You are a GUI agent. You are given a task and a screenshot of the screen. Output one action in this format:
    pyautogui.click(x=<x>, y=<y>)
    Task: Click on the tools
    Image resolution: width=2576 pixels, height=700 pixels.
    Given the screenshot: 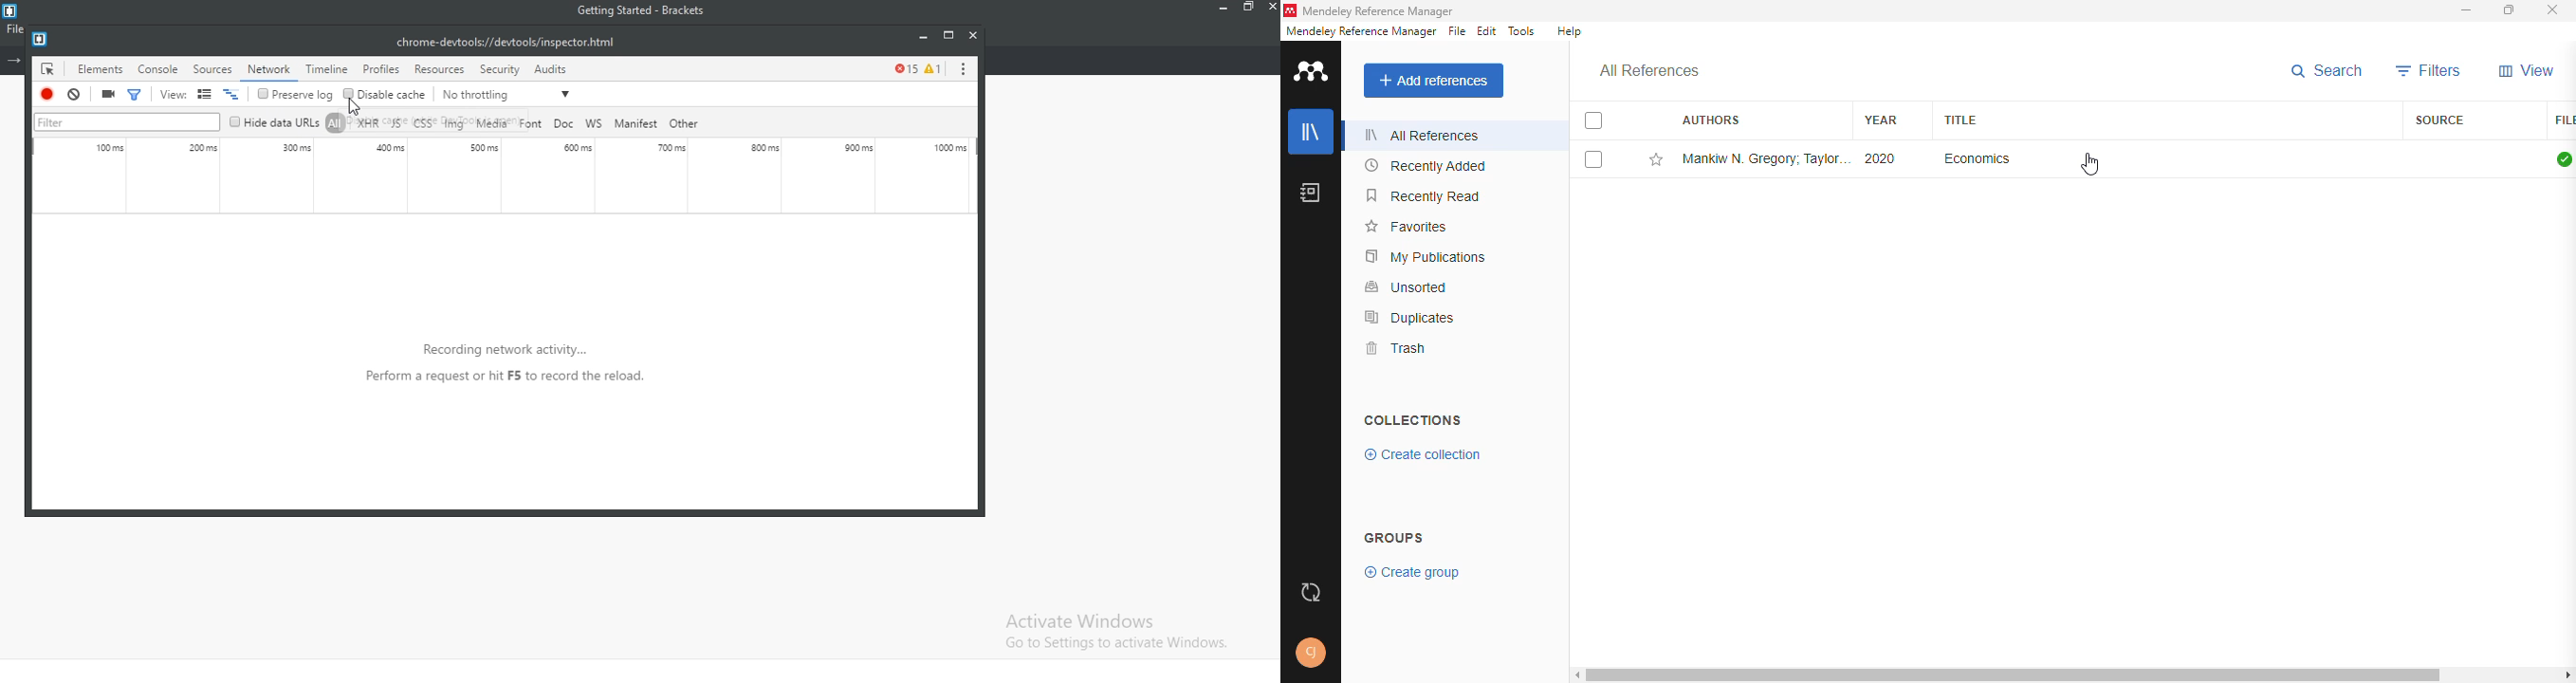 What is the action you would take?
    pyautogui.click(x=1520, y=30)
    